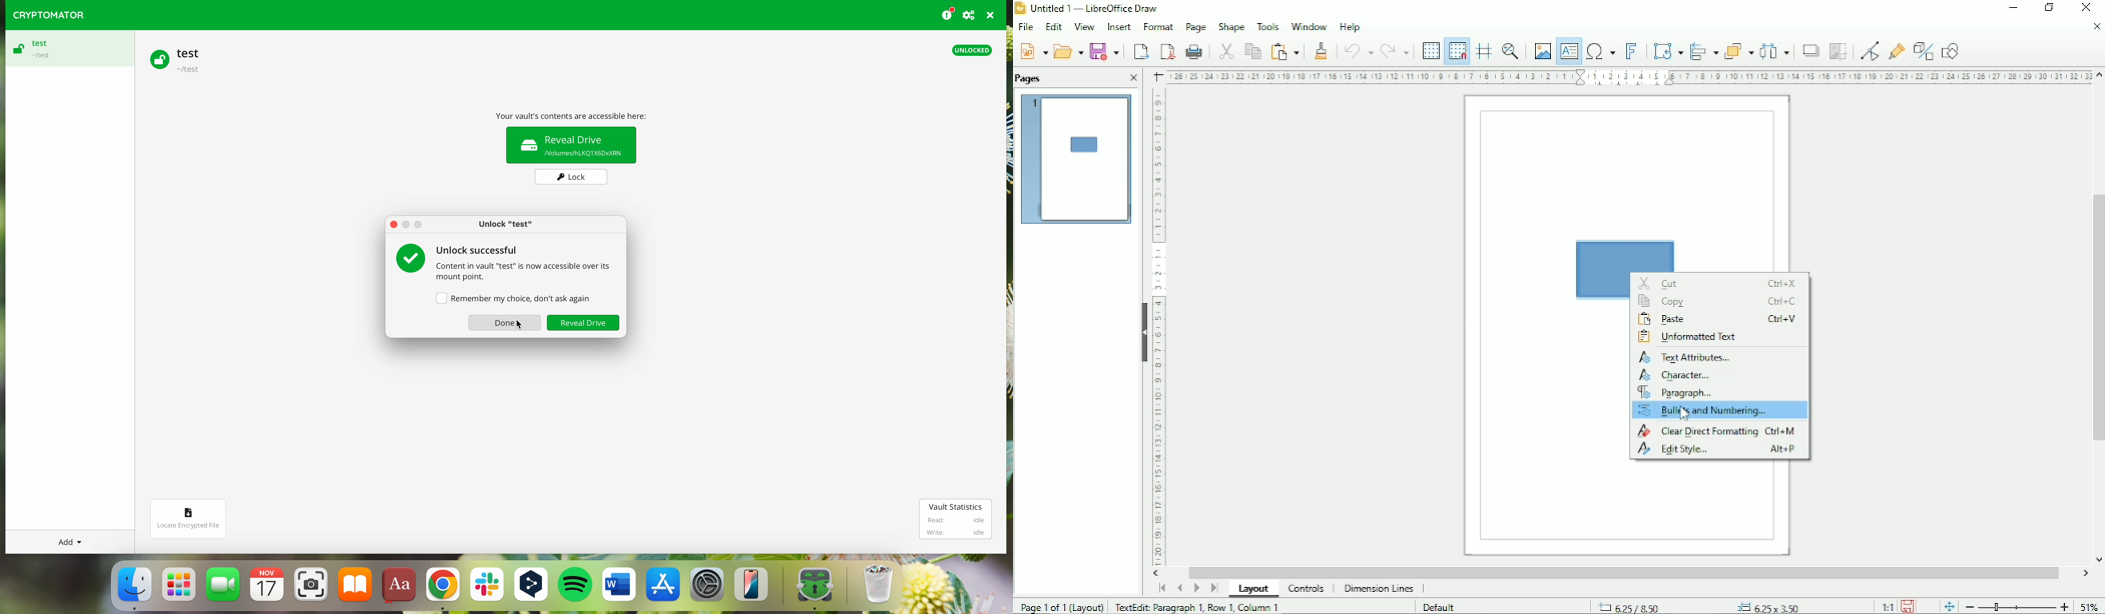 Image resolution: width=2128 pixels, height=616 pixels. What do you see at coordinates (1083, 25) in the screenshot?
I see `View` at bounding box center [1083, 25].